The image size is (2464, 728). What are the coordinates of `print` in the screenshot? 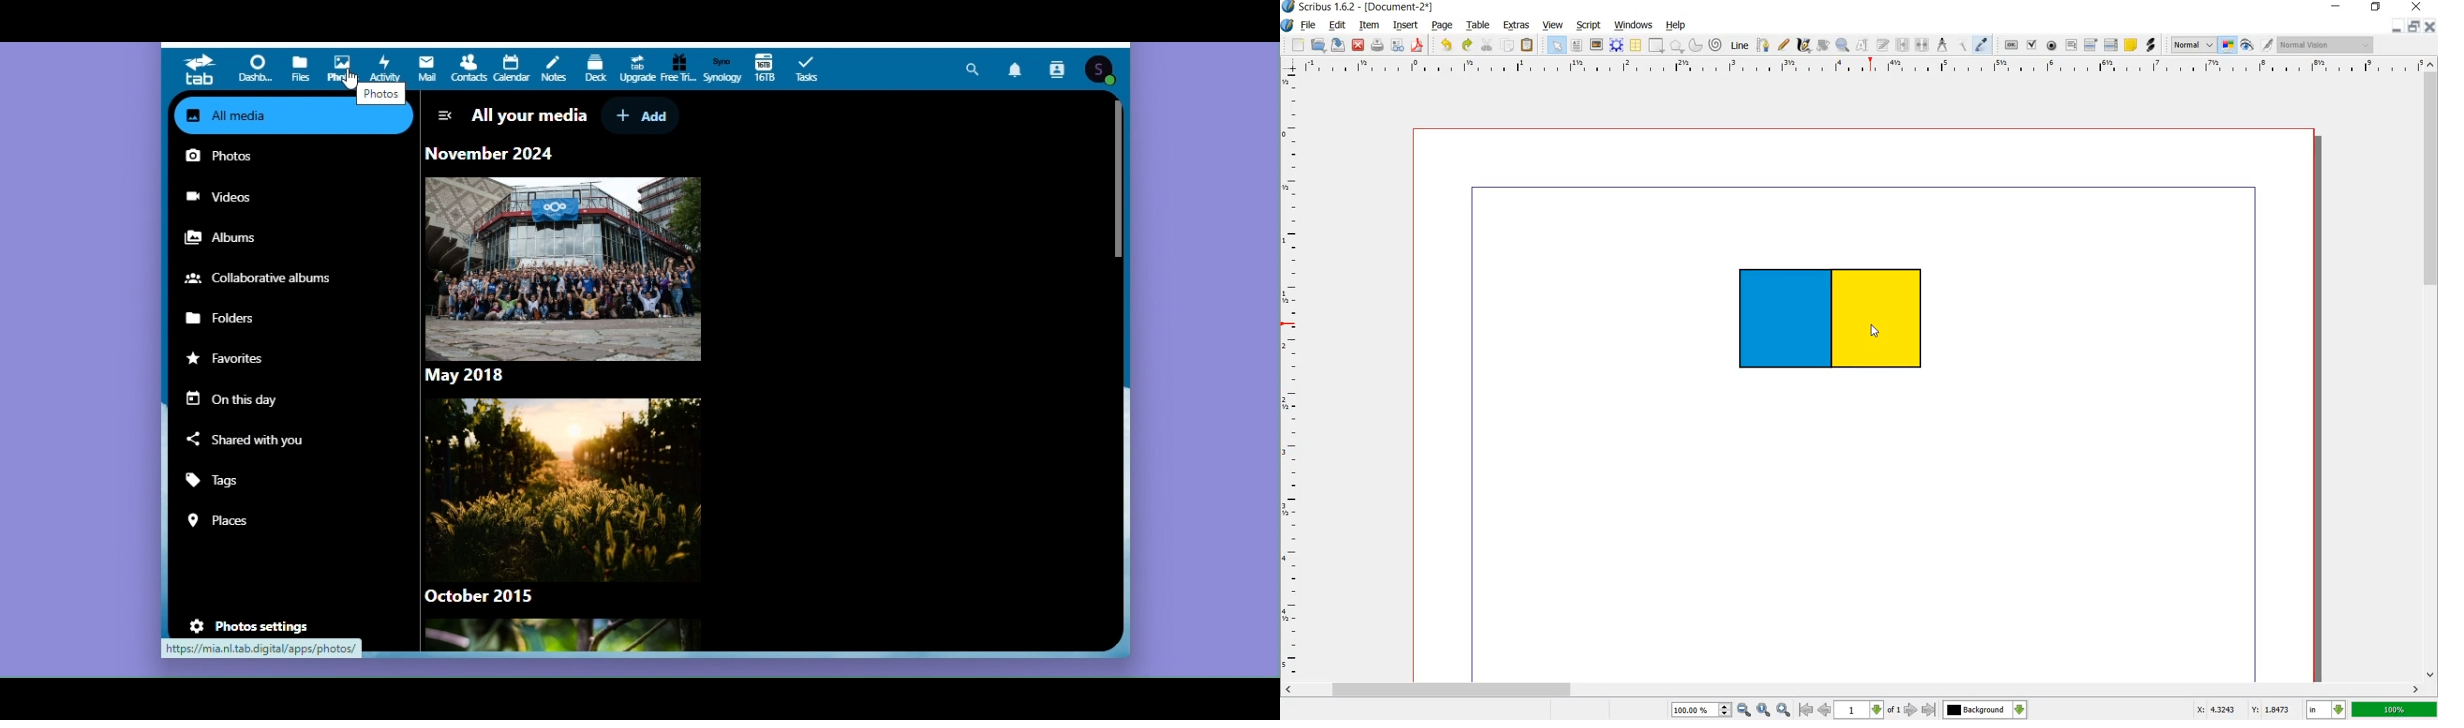 It's located at (1378, 46).